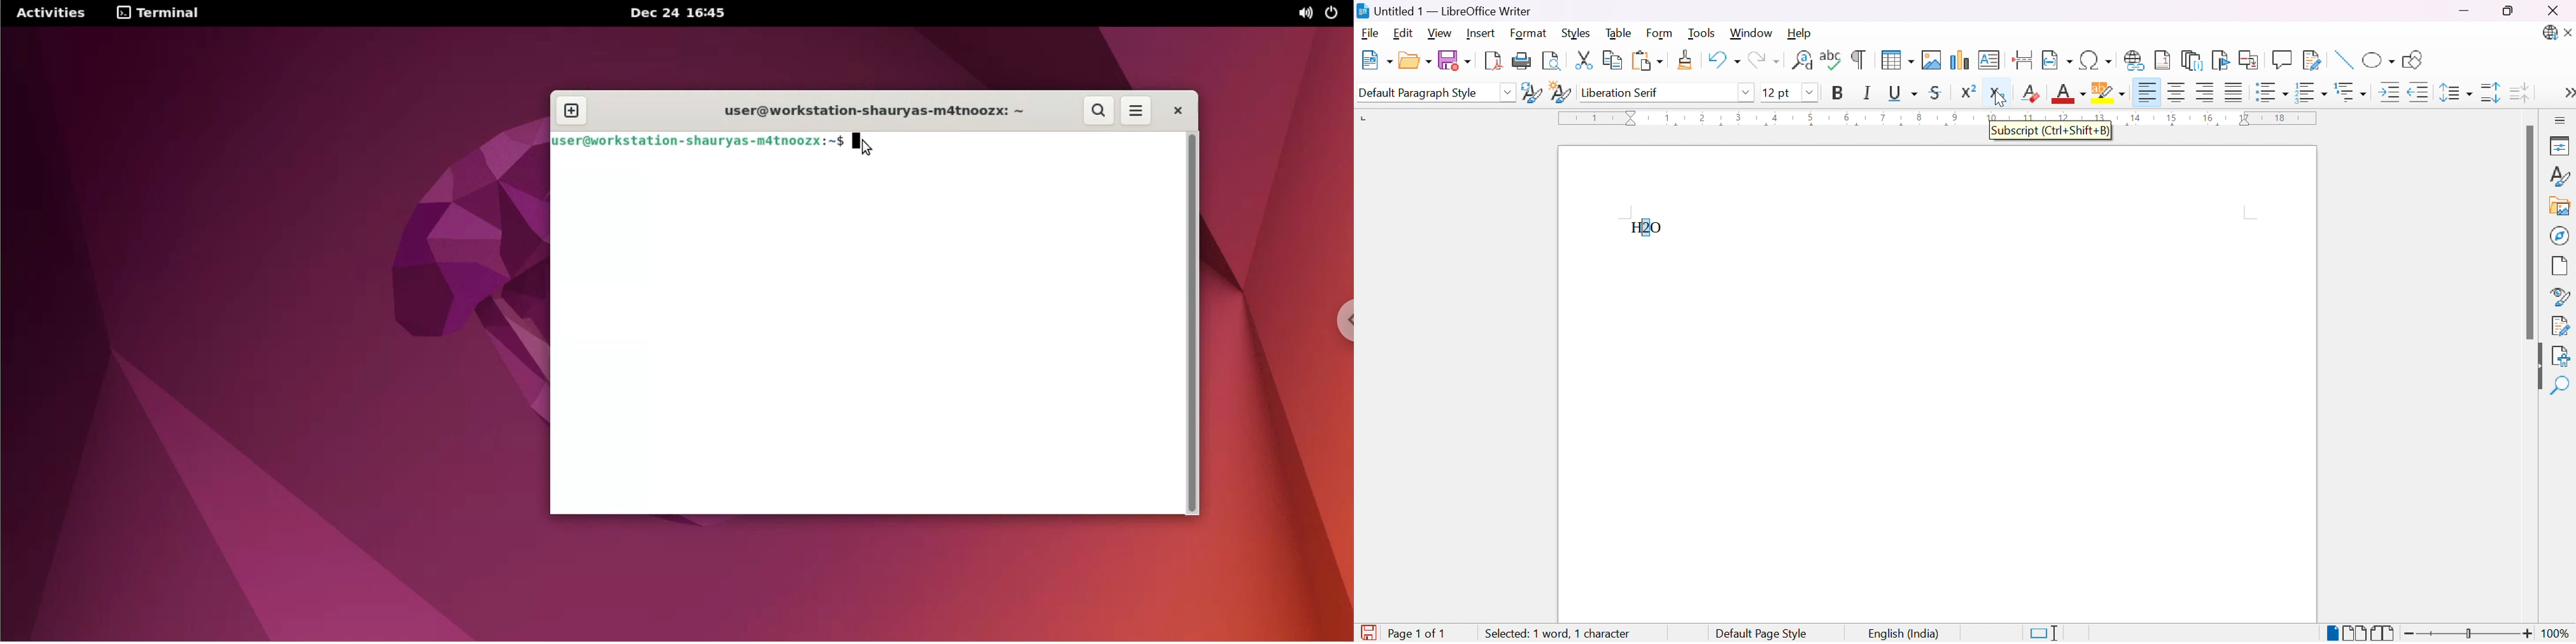  What do you see at coordinates (2556, 634) in the screenshot?
I see `100%` at bounding box center [2556, 634].